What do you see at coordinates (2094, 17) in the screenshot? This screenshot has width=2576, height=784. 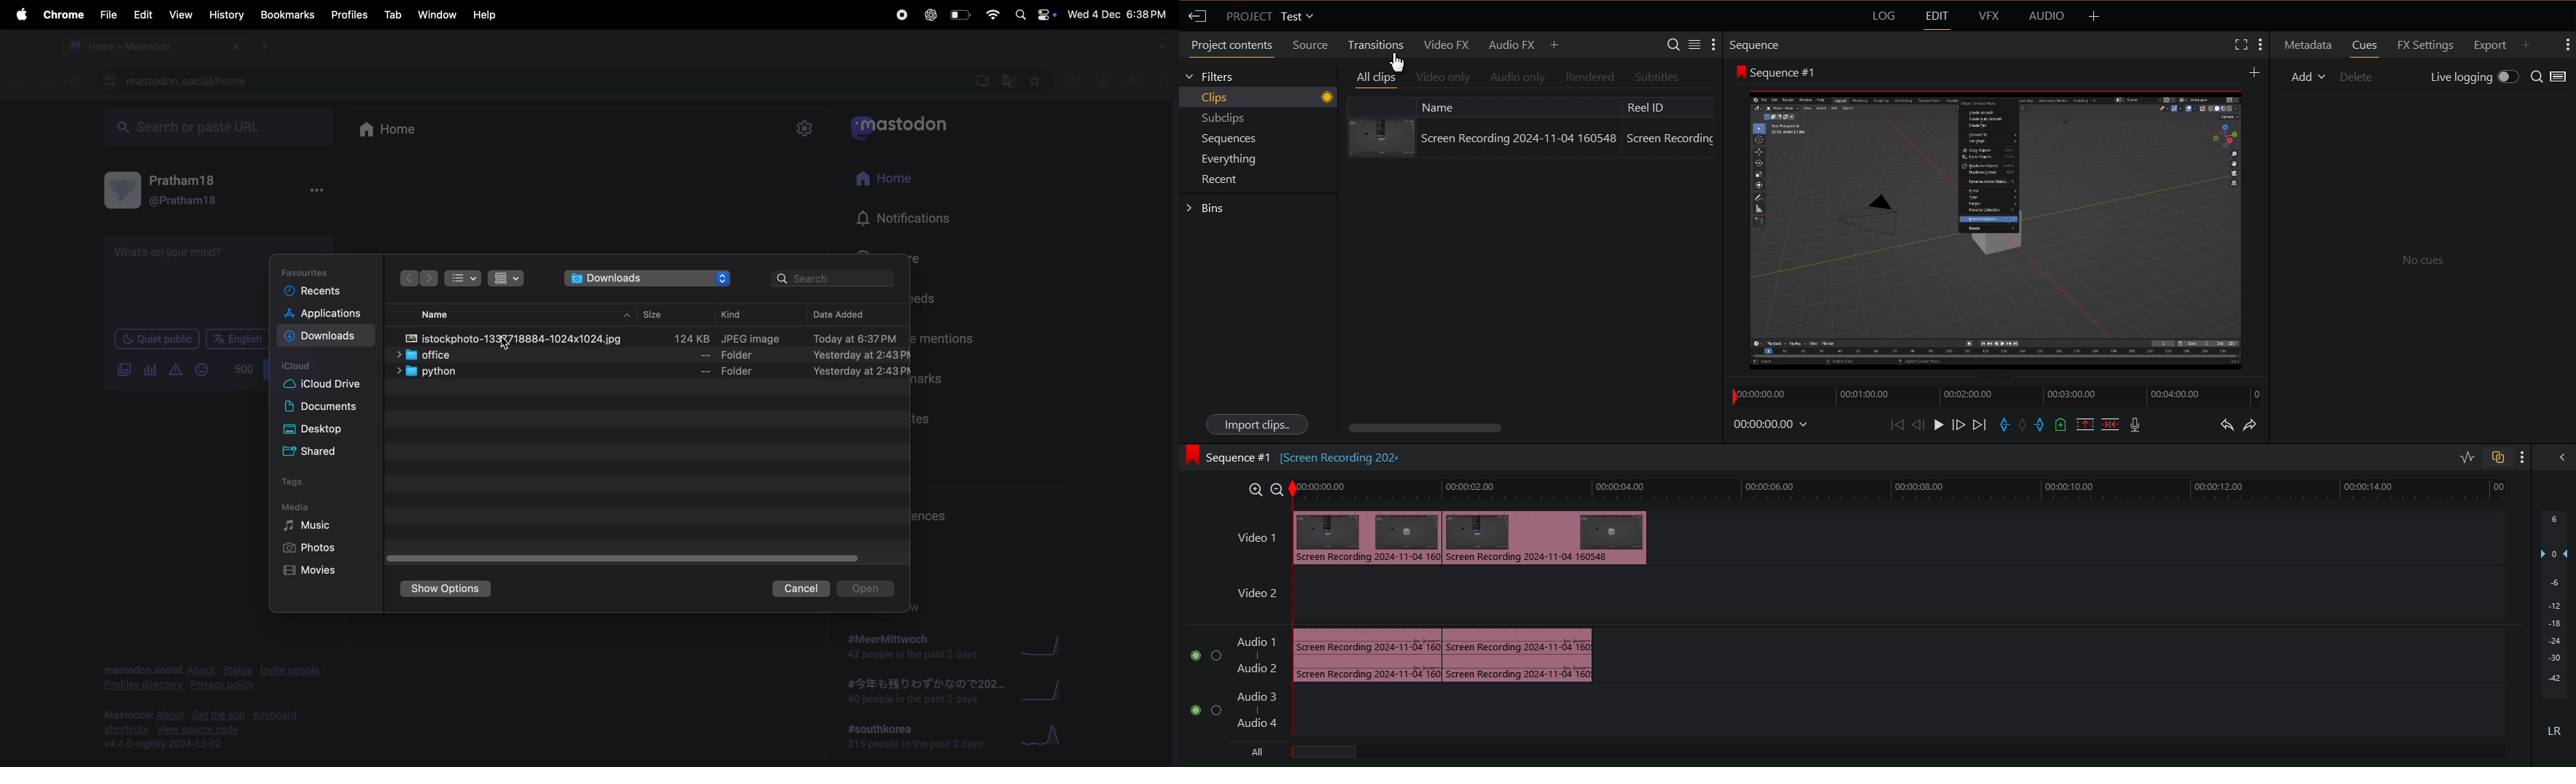 I see `More` at bounding box center [2094, 17].